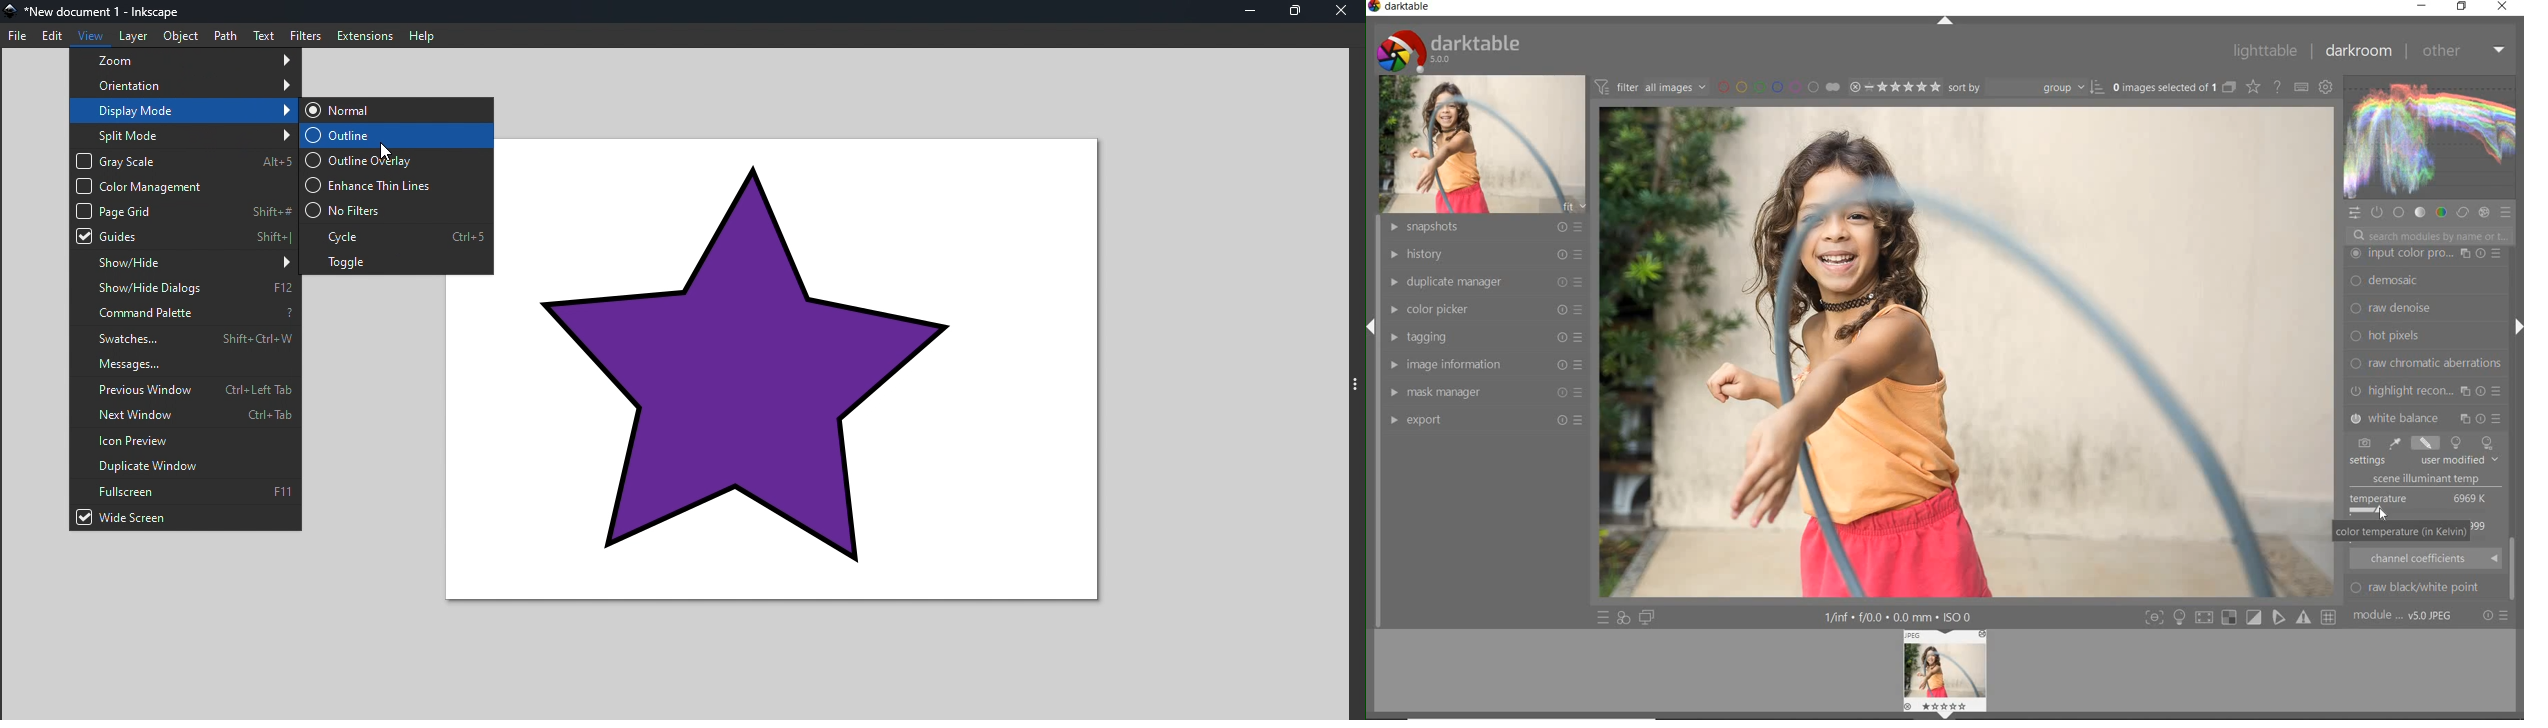 This screenshot has width=2548, height=728. Describe the element at coordinates (2425, 336) in the screenshot. I see `output color preset` at that location.